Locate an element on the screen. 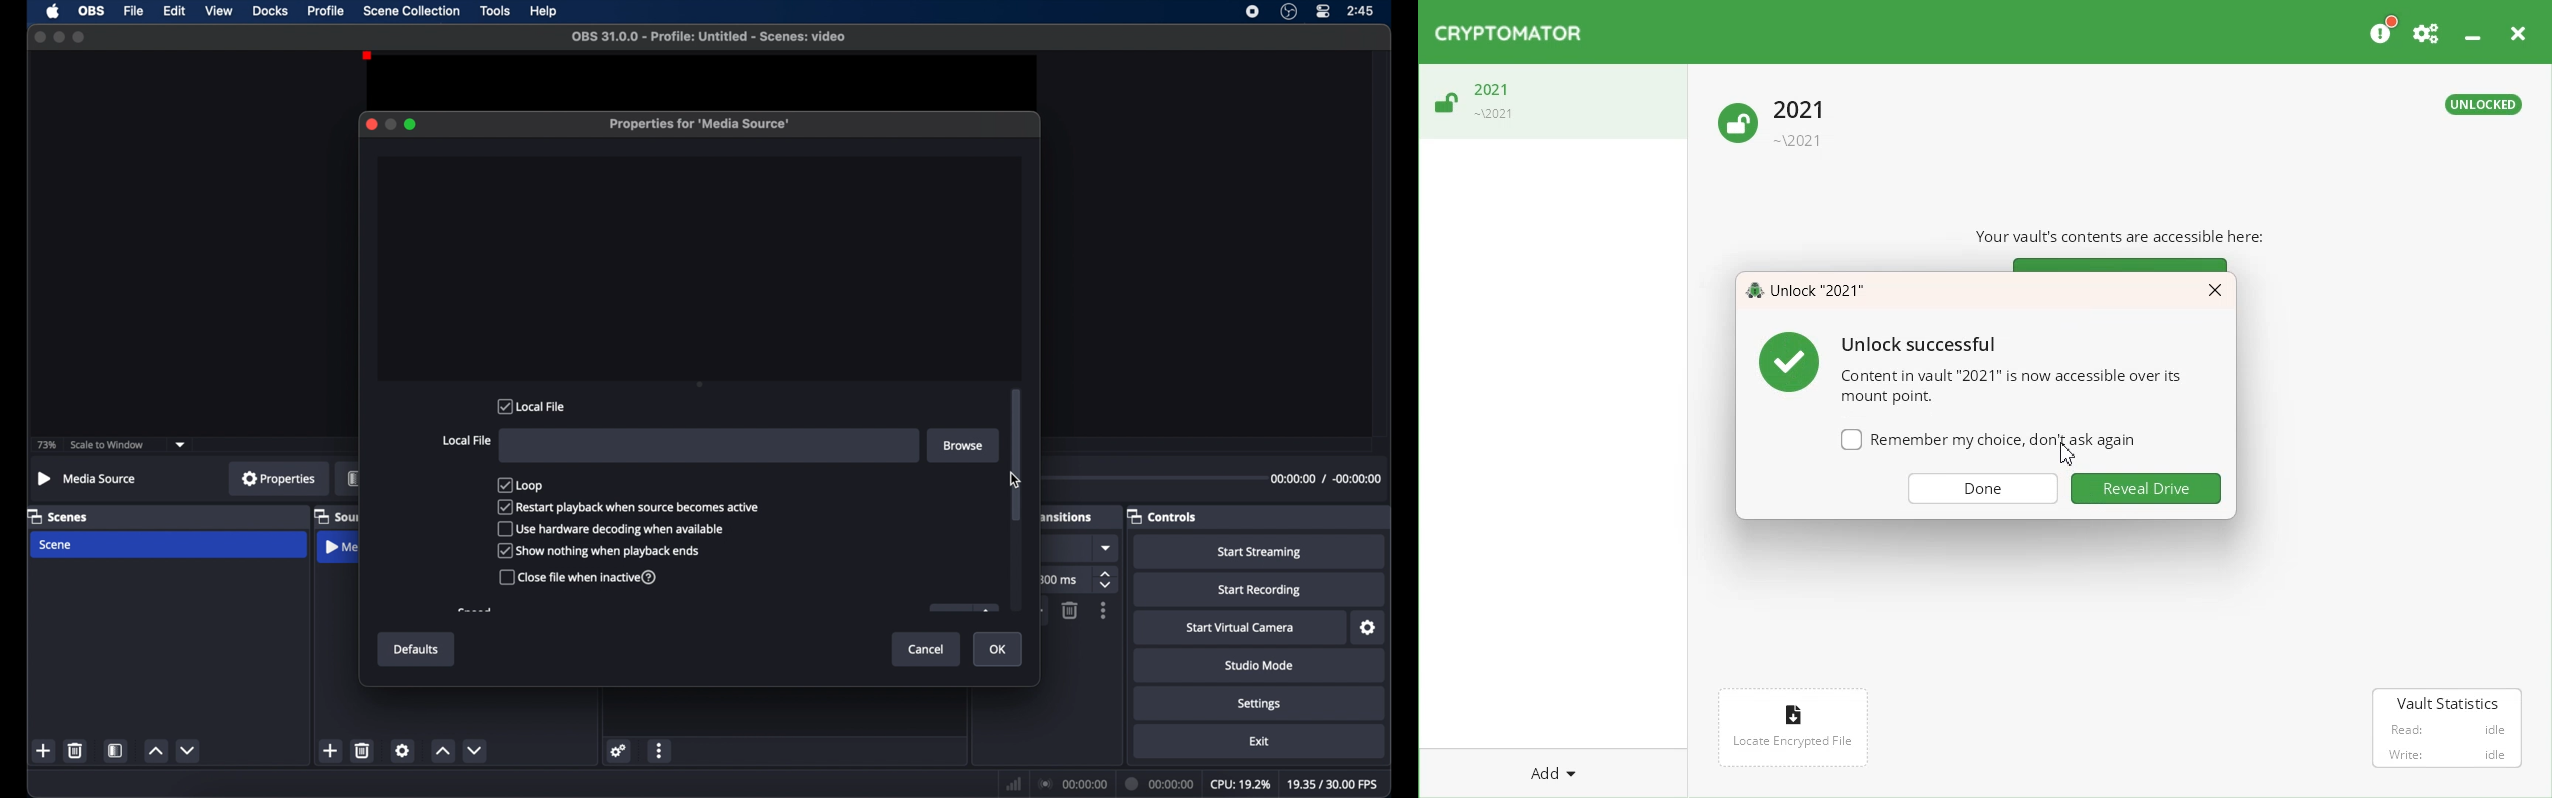 The height and width of the screenshot is (812, 2576). cancel is located at coordinates (927, 649).